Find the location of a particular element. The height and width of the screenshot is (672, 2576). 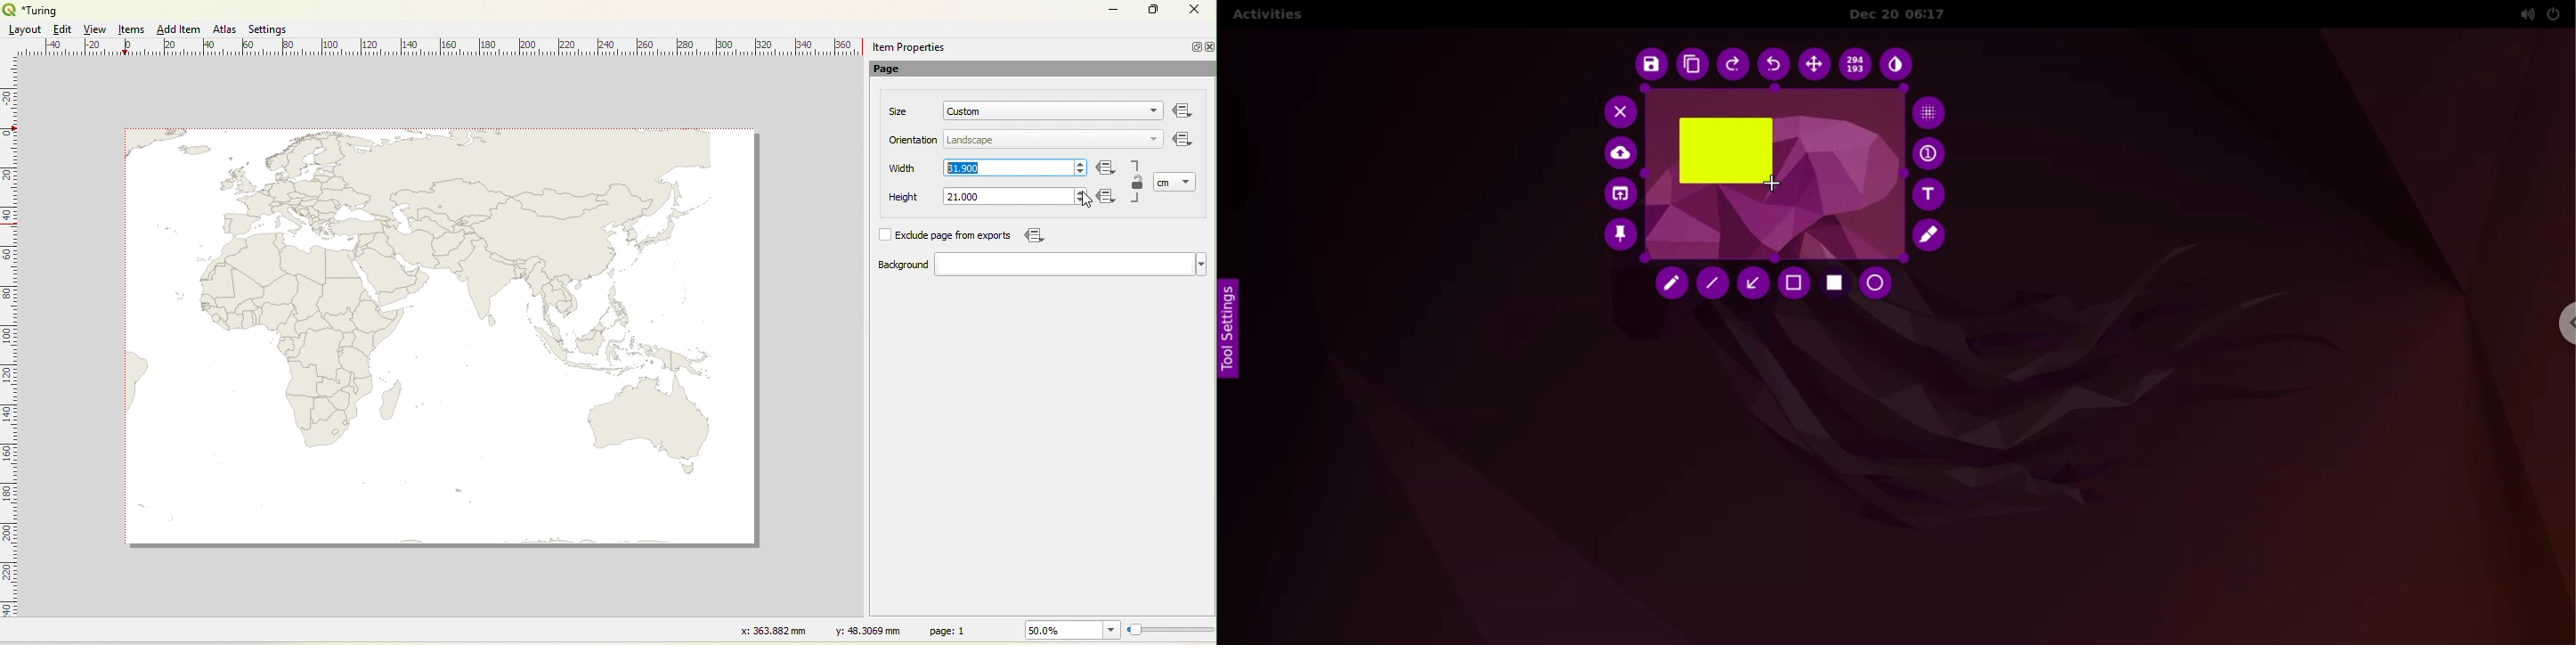

x: 363.882 mm is located at coordinates (771, 630).